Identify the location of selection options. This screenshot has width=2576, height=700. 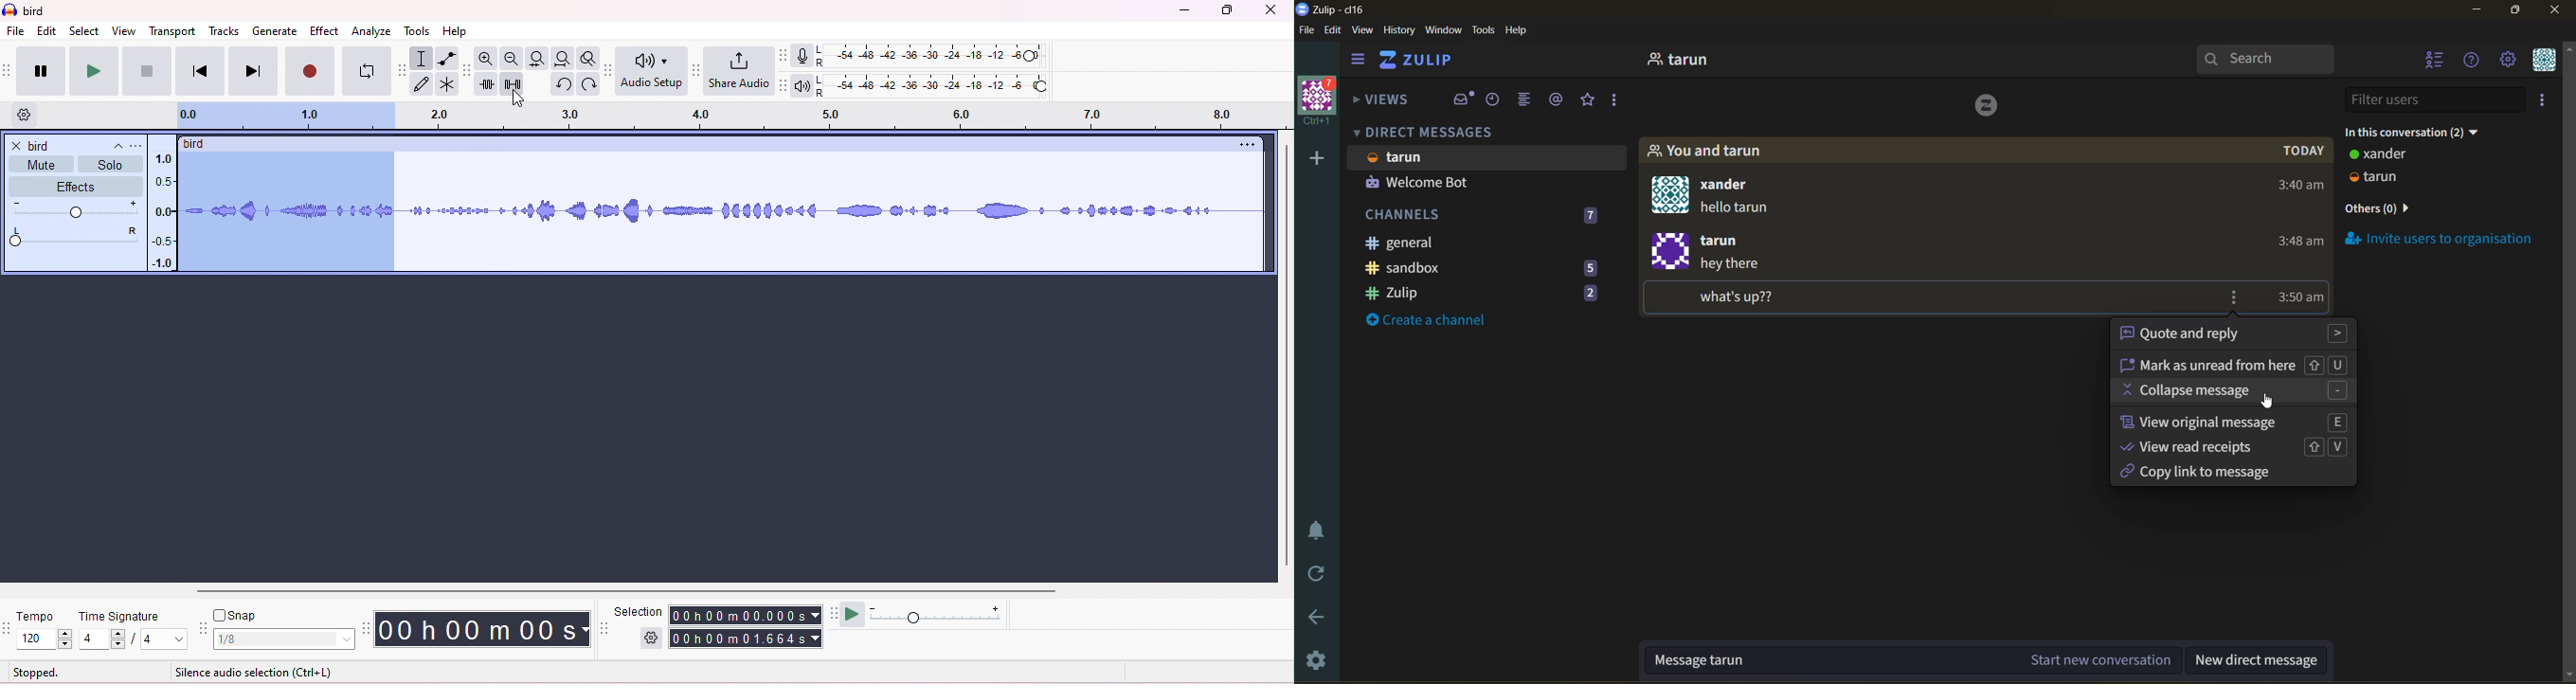
(649, 639).